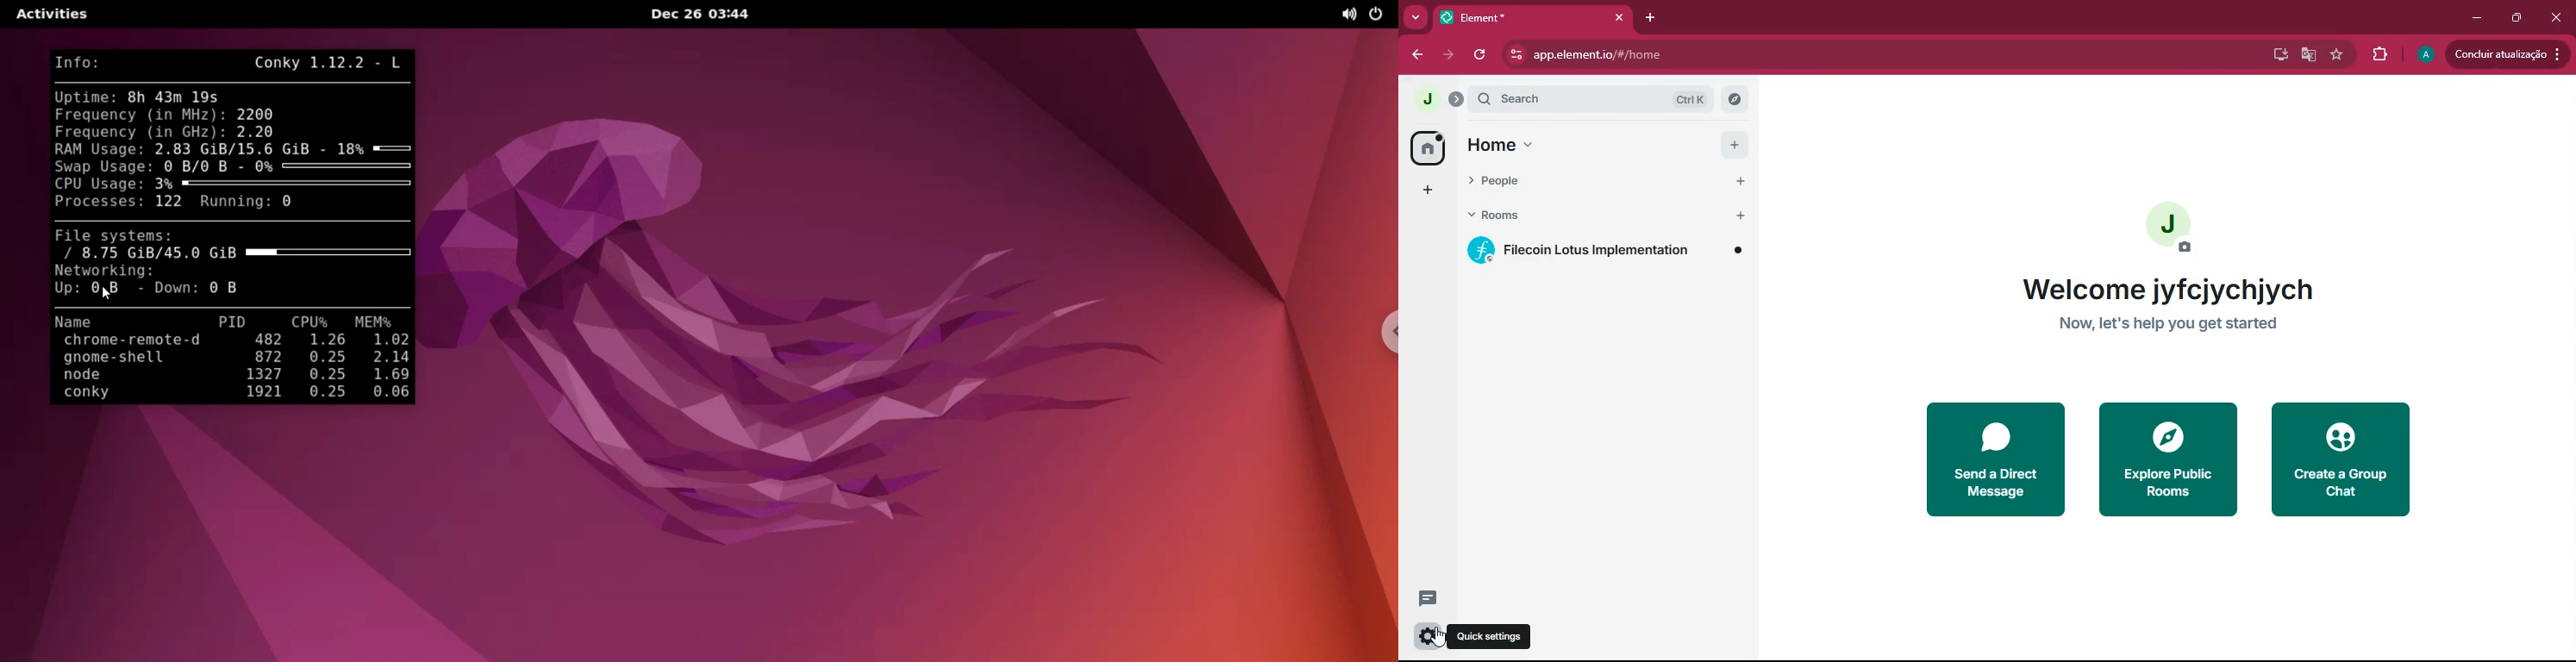 This screenshot has width=2576, height=672. What do you see at coordinates (2273, 53) in the screenshot?
I see `desktop` at bounding box center [2273, 53].